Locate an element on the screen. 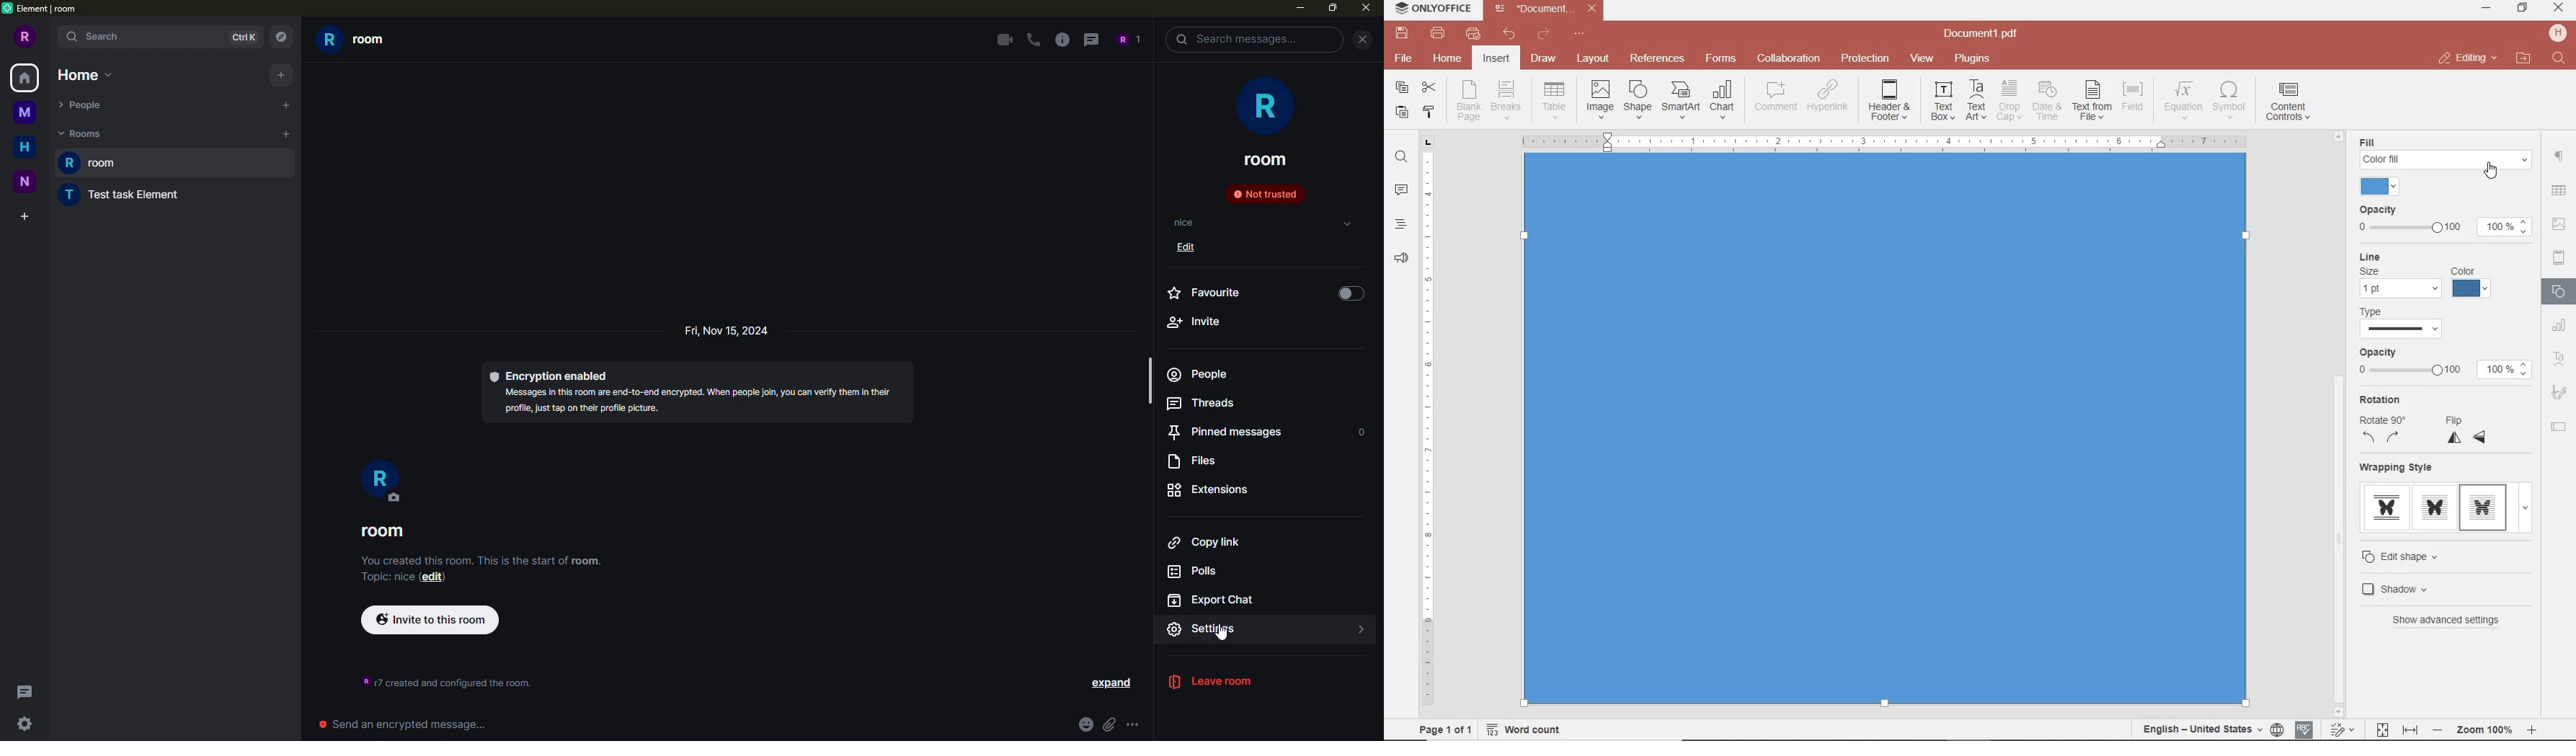  draw is located at coordinates (1544, 57).